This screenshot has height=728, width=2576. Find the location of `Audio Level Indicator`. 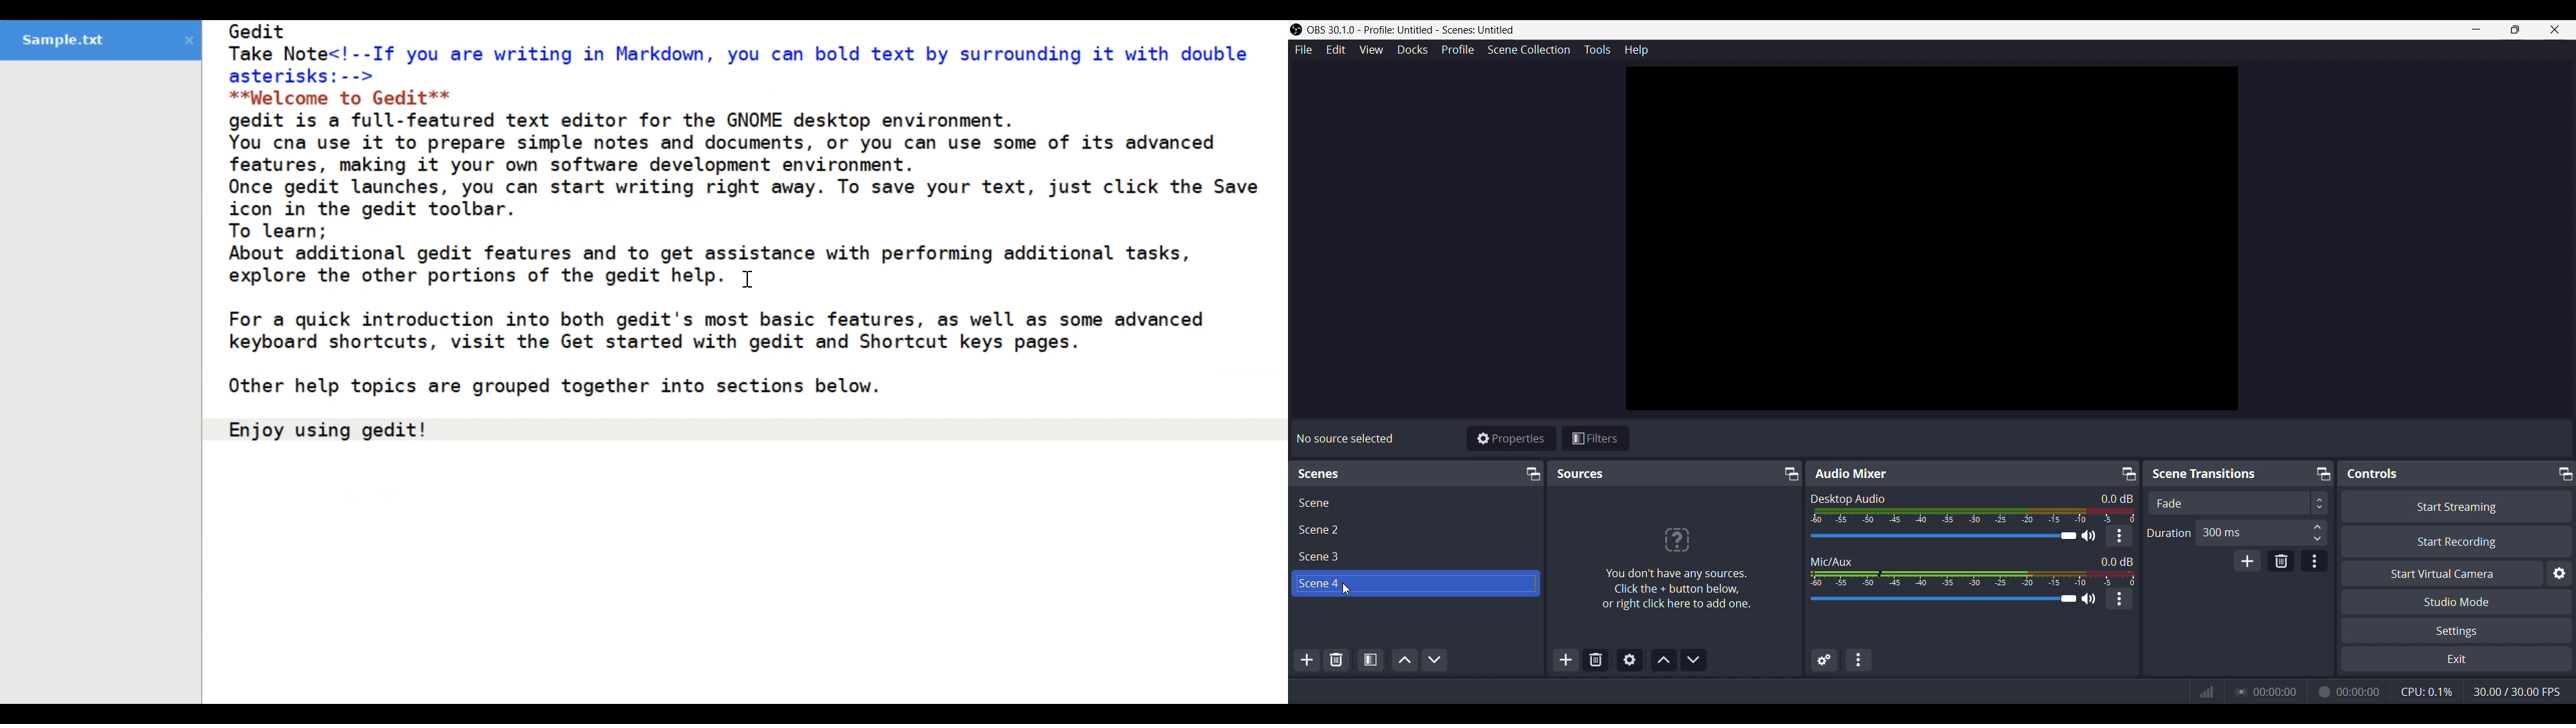

Audio Level Indicator is located at coordinates (2117, 560).